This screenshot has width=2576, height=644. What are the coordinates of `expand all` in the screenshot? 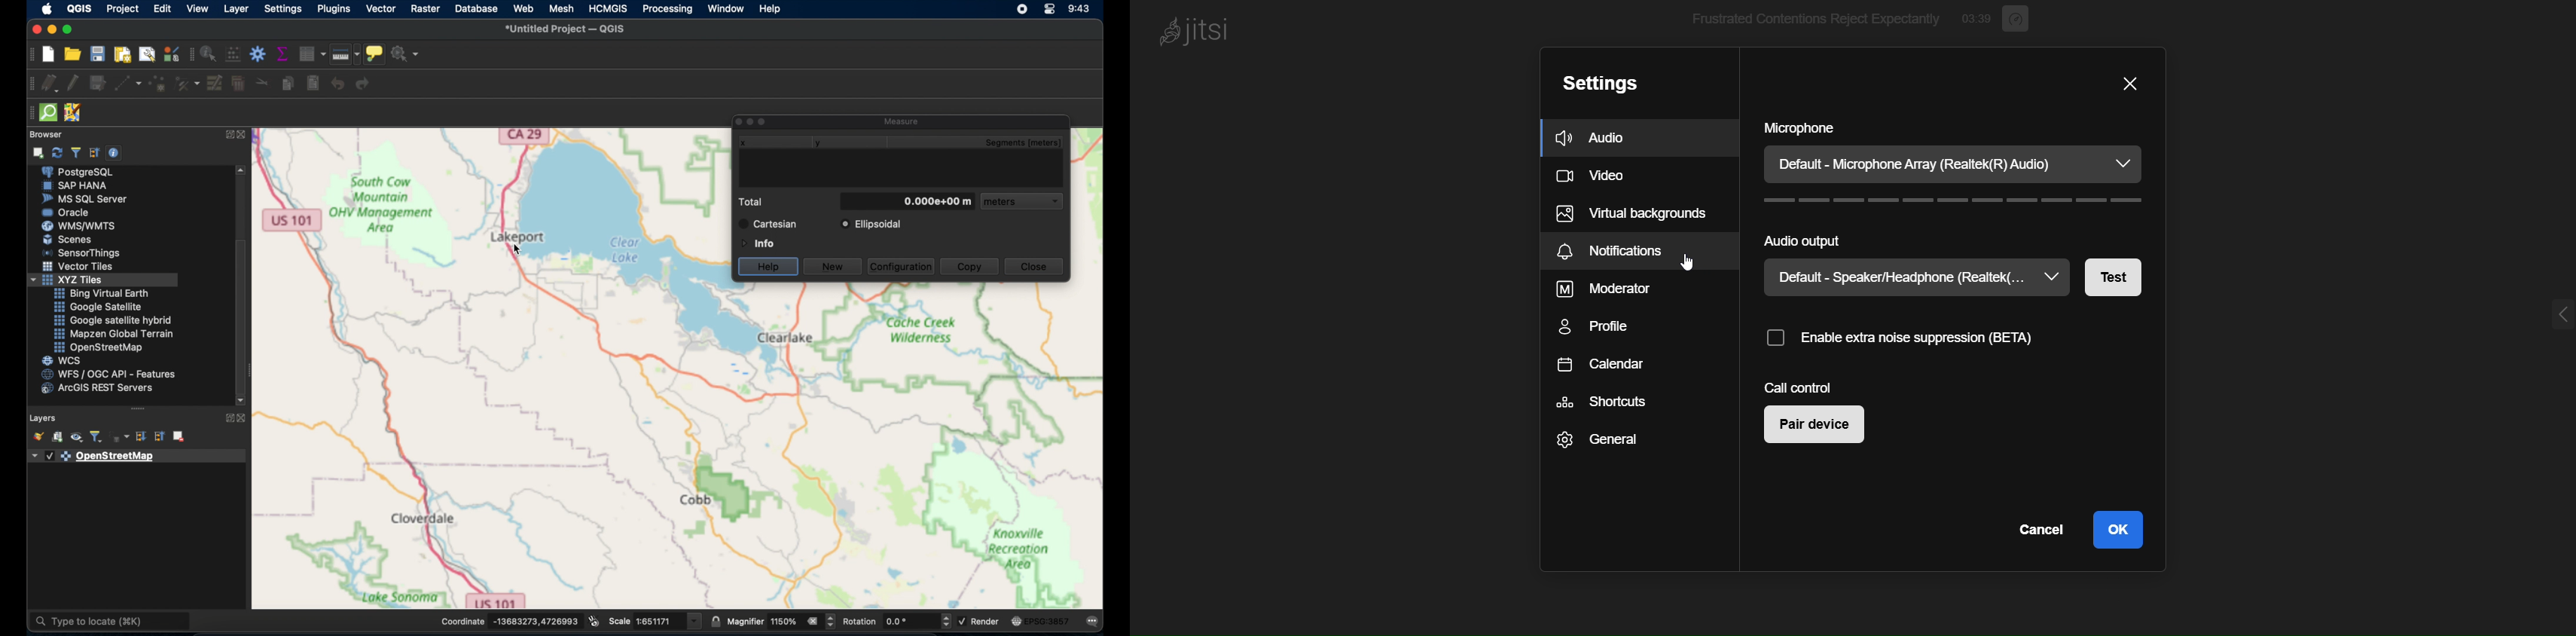 It's located at (142, 437).